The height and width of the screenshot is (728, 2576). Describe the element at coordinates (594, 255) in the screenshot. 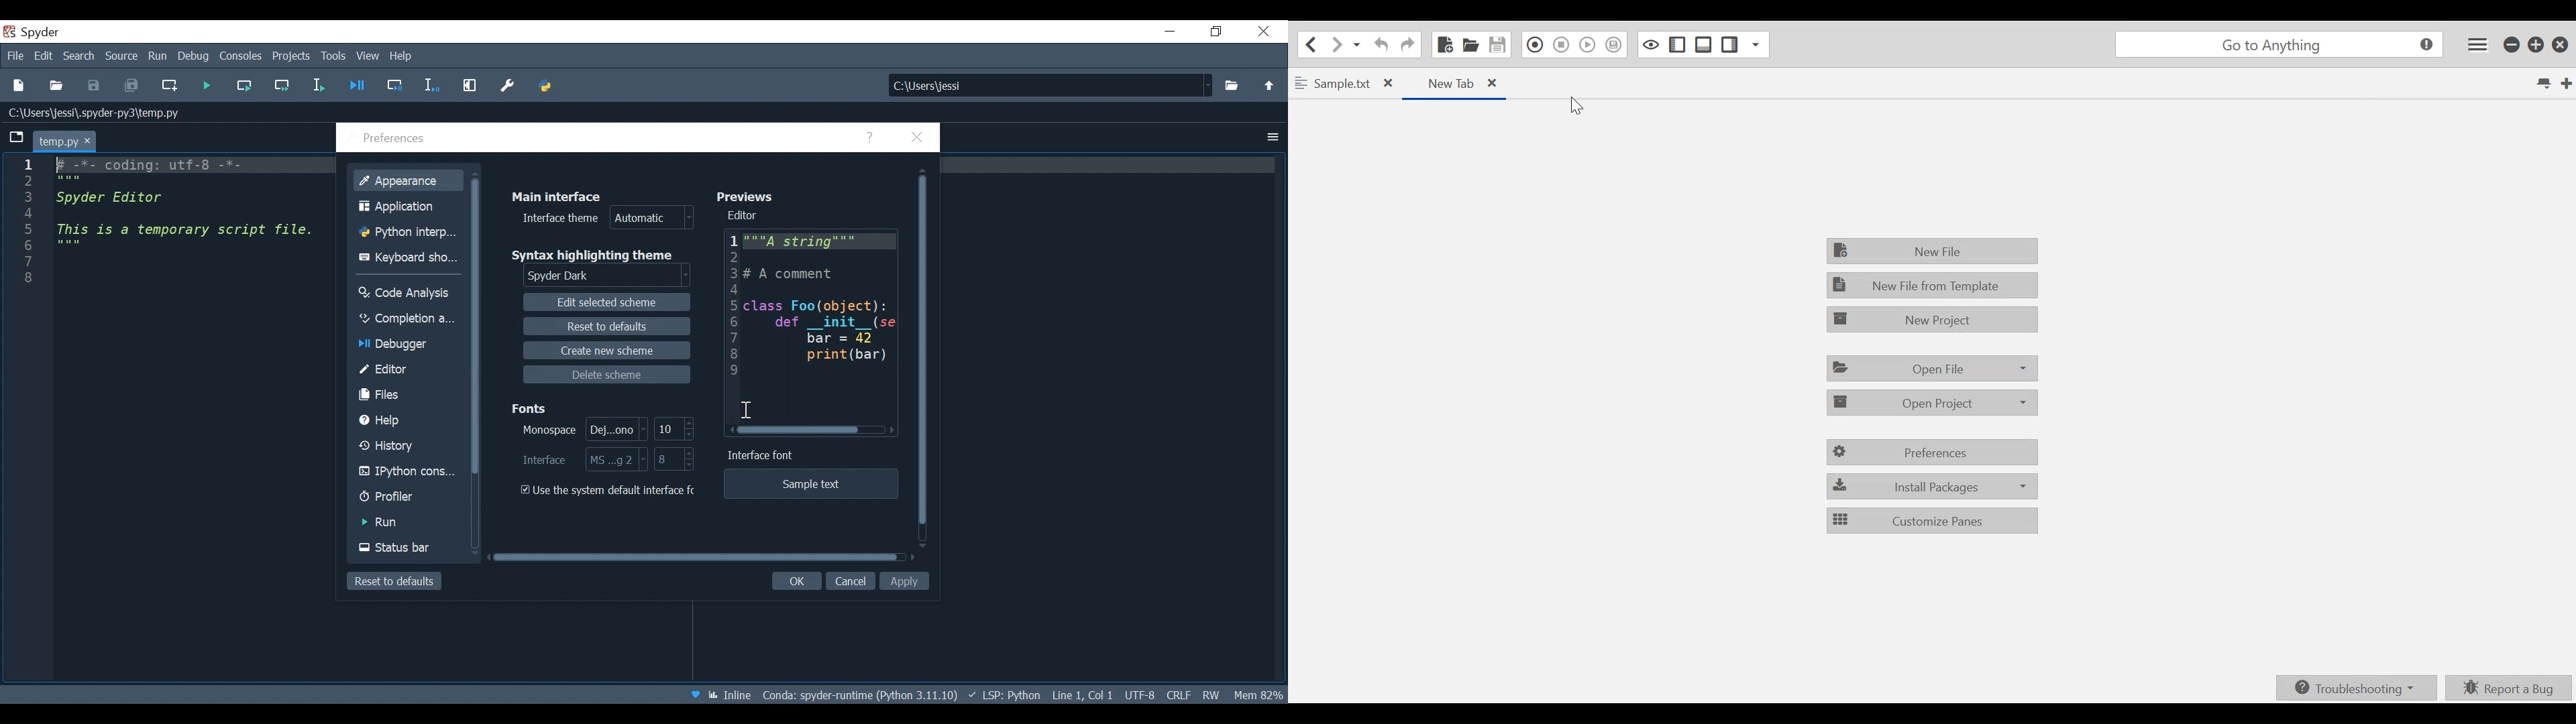

I see `Syntax highlighting theme` at that location.